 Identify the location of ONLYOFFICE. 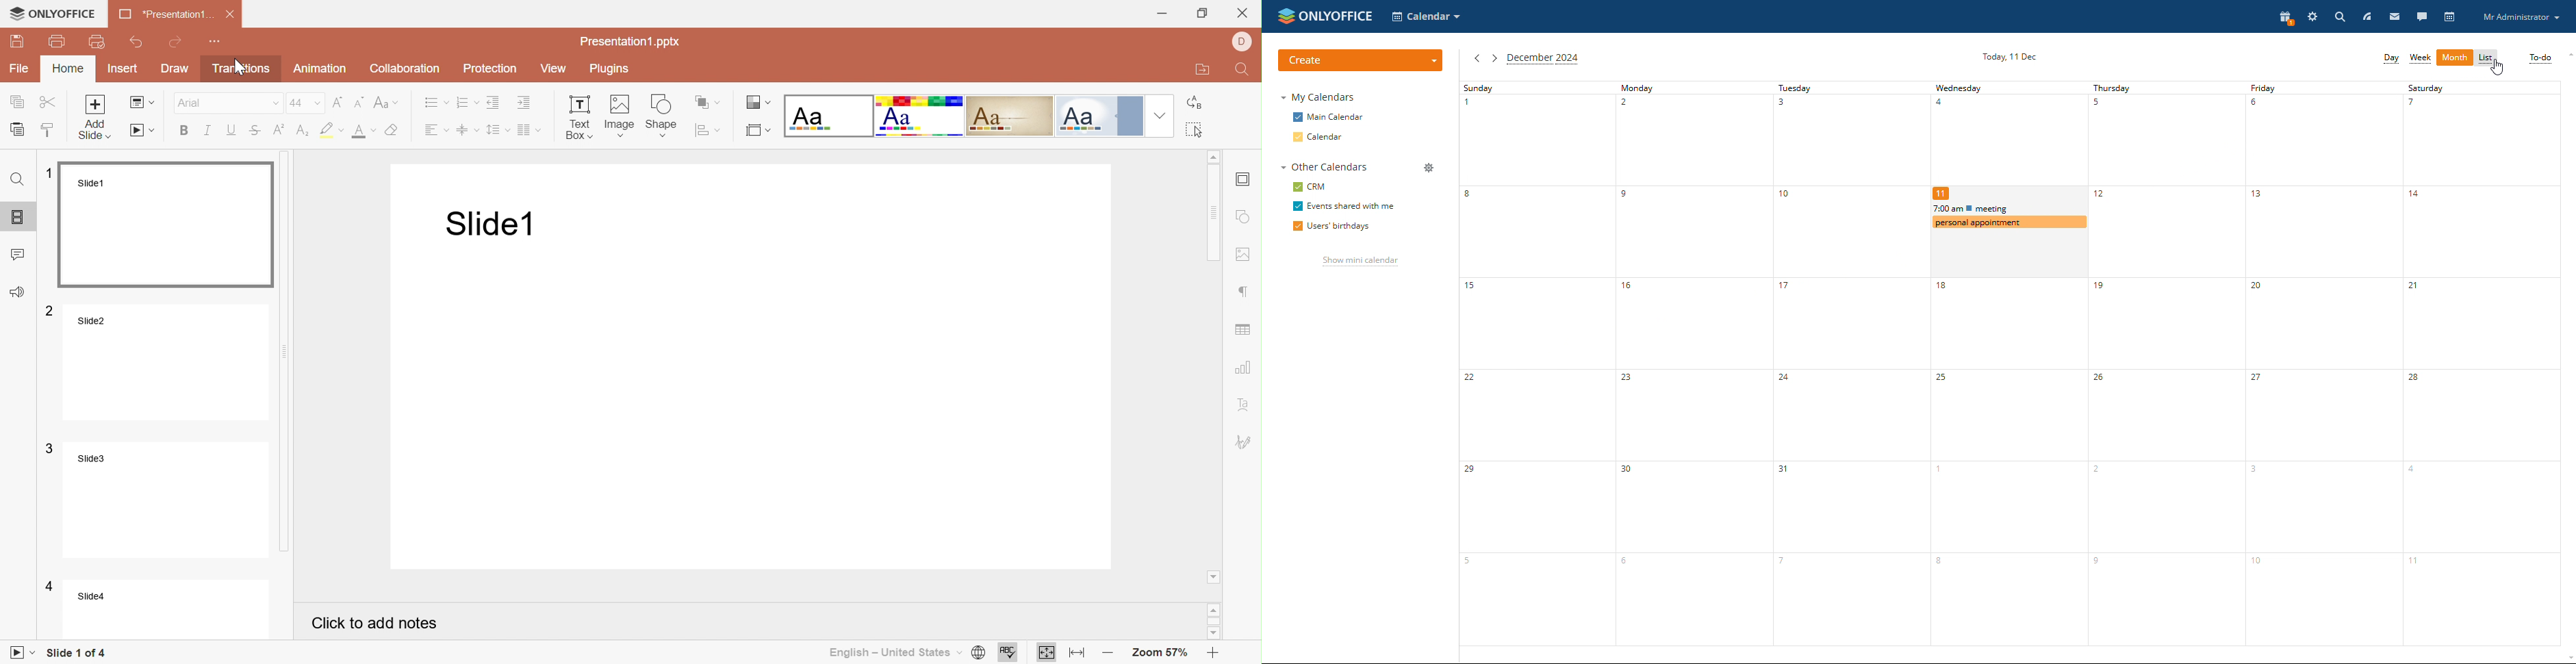
(52, 13).